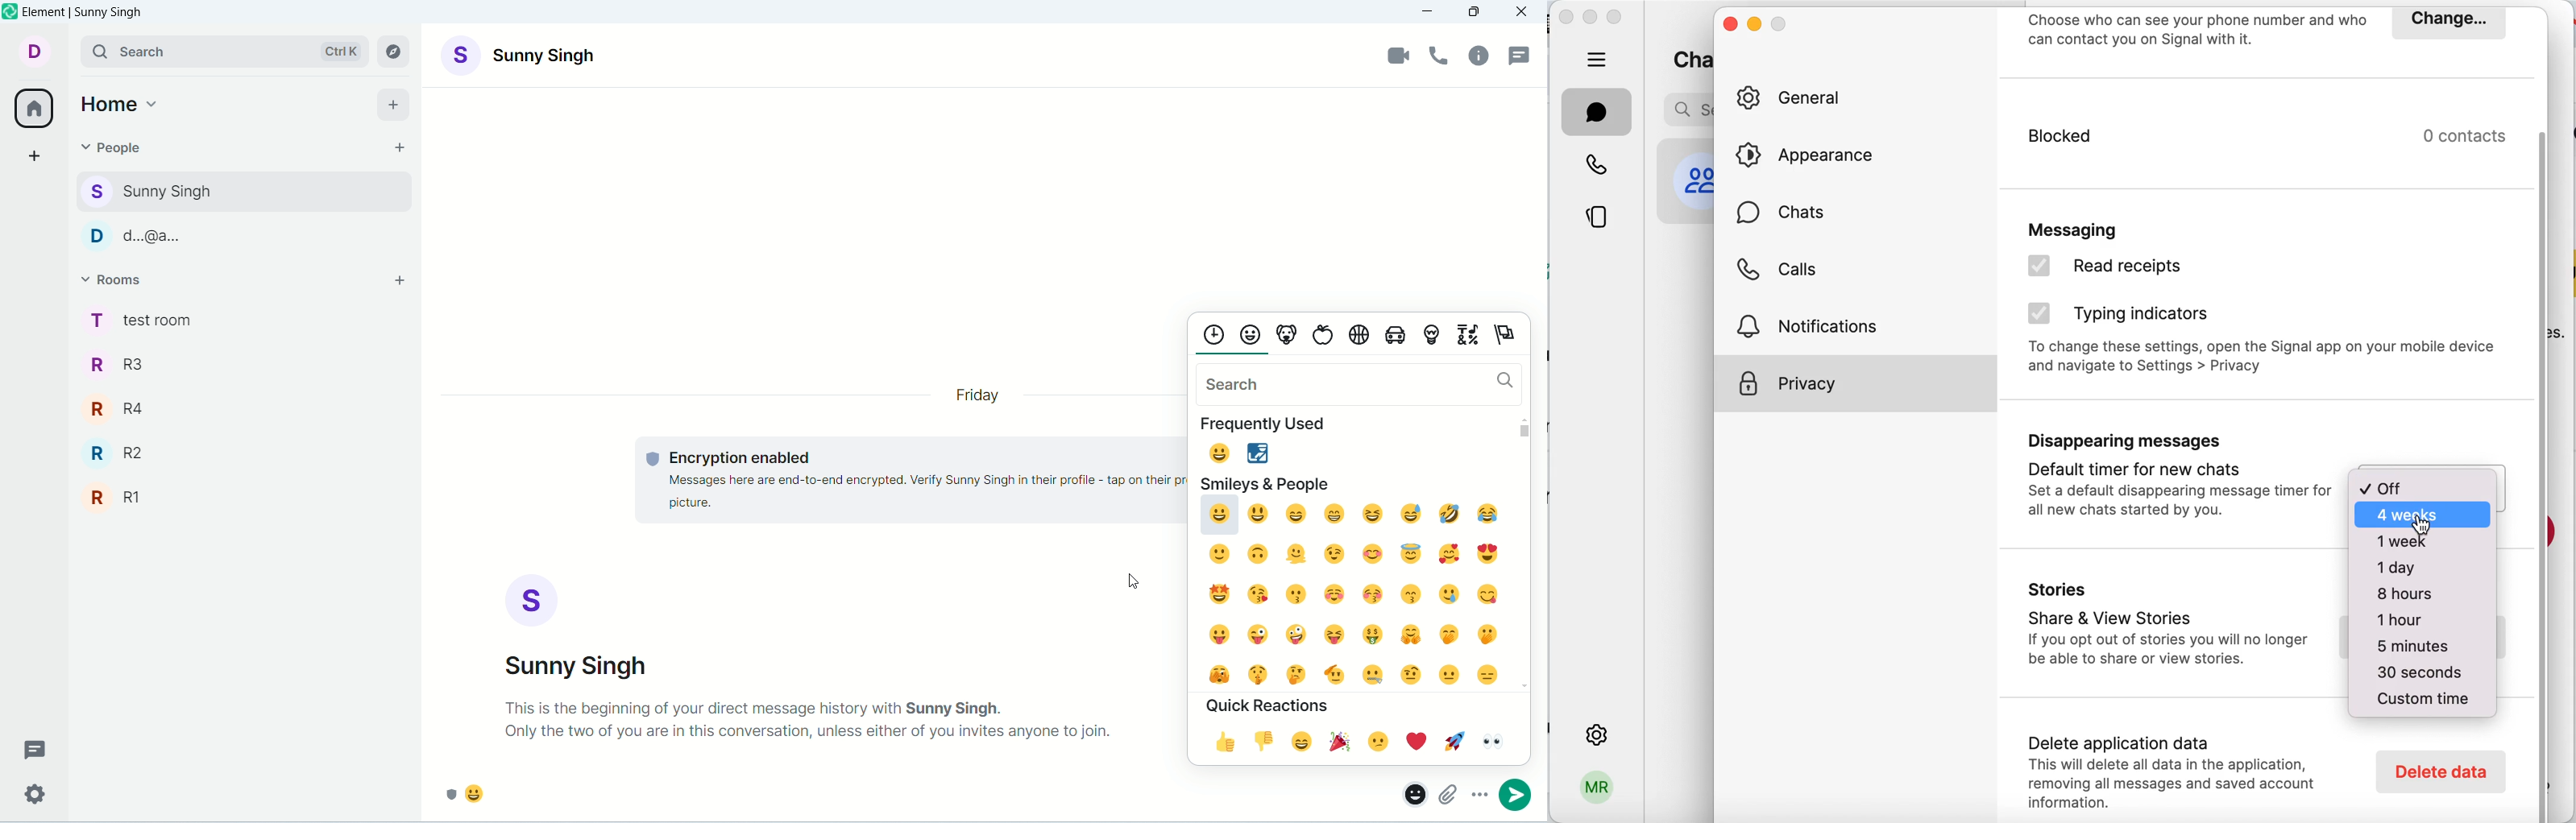  Describe the element at coordinates (1781, 273) in the screenshot. I see `calls` at that location.